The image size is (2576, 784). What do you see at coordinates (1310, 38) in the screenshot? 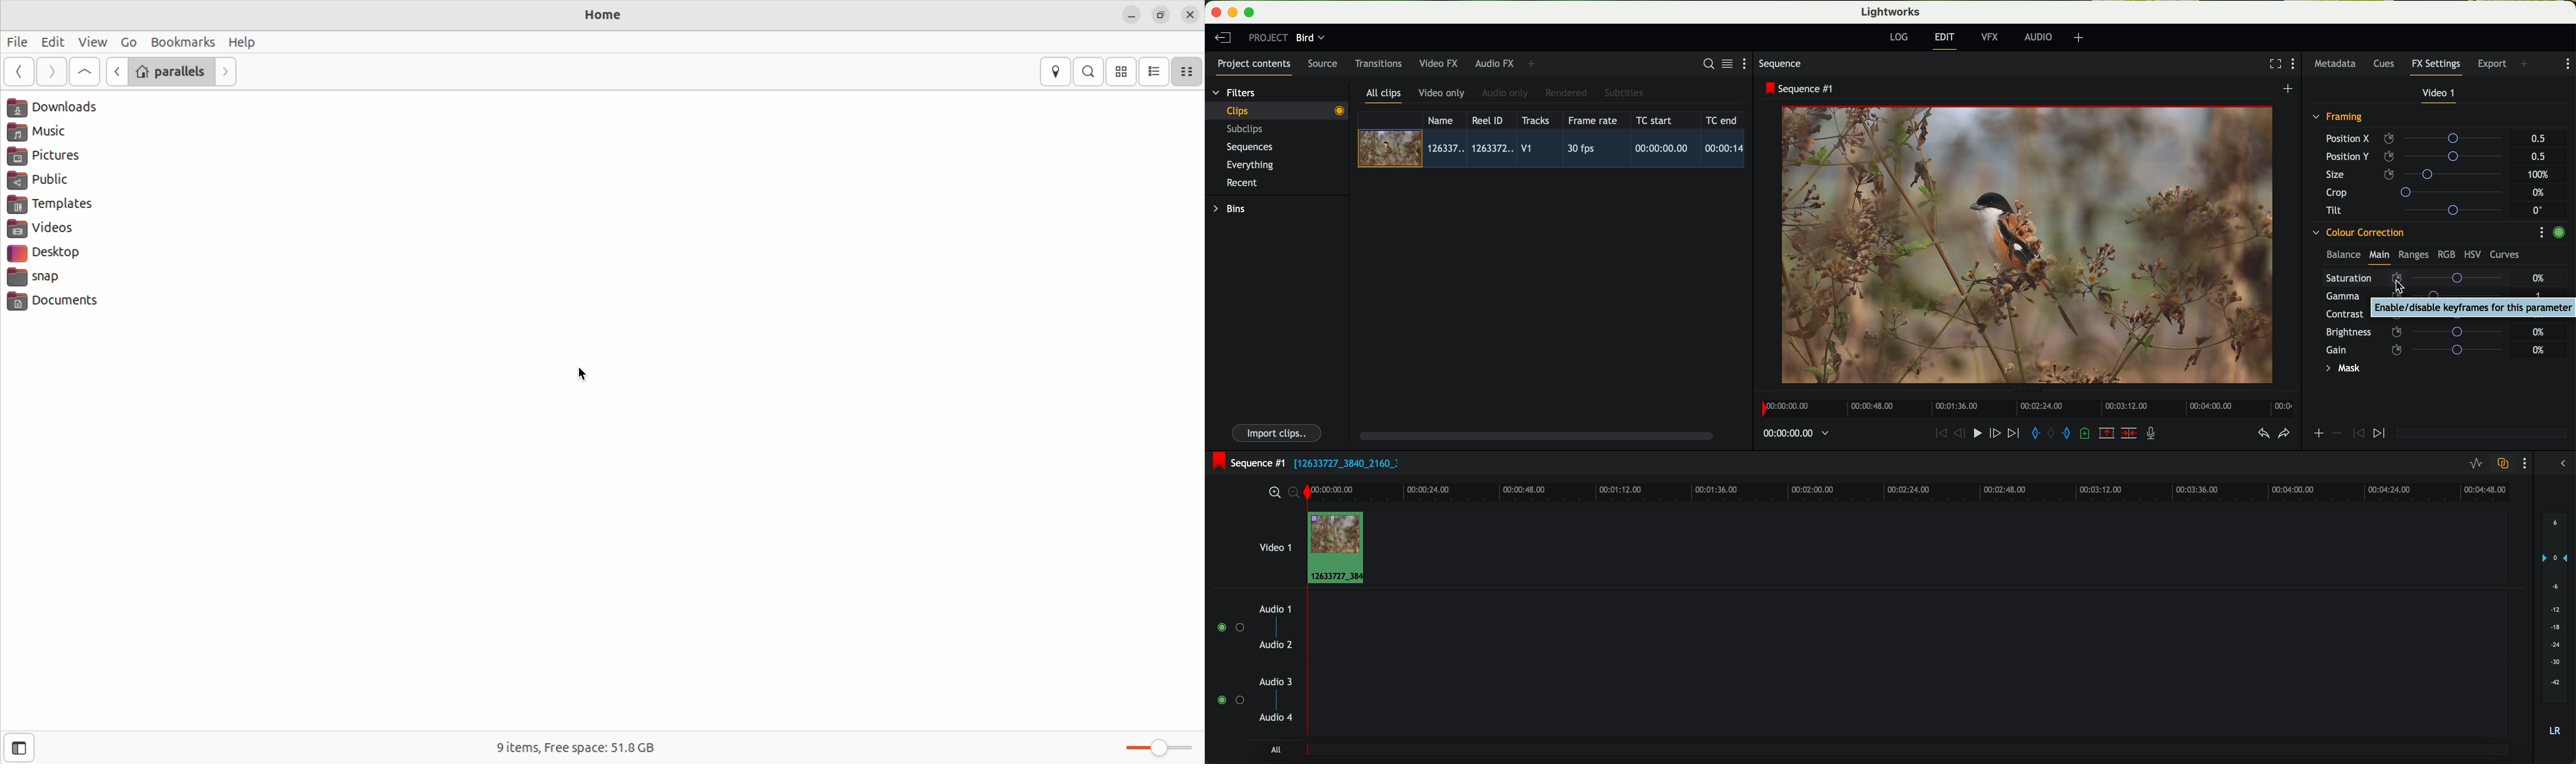
I see `bird` at bounding box center [1310, 38].